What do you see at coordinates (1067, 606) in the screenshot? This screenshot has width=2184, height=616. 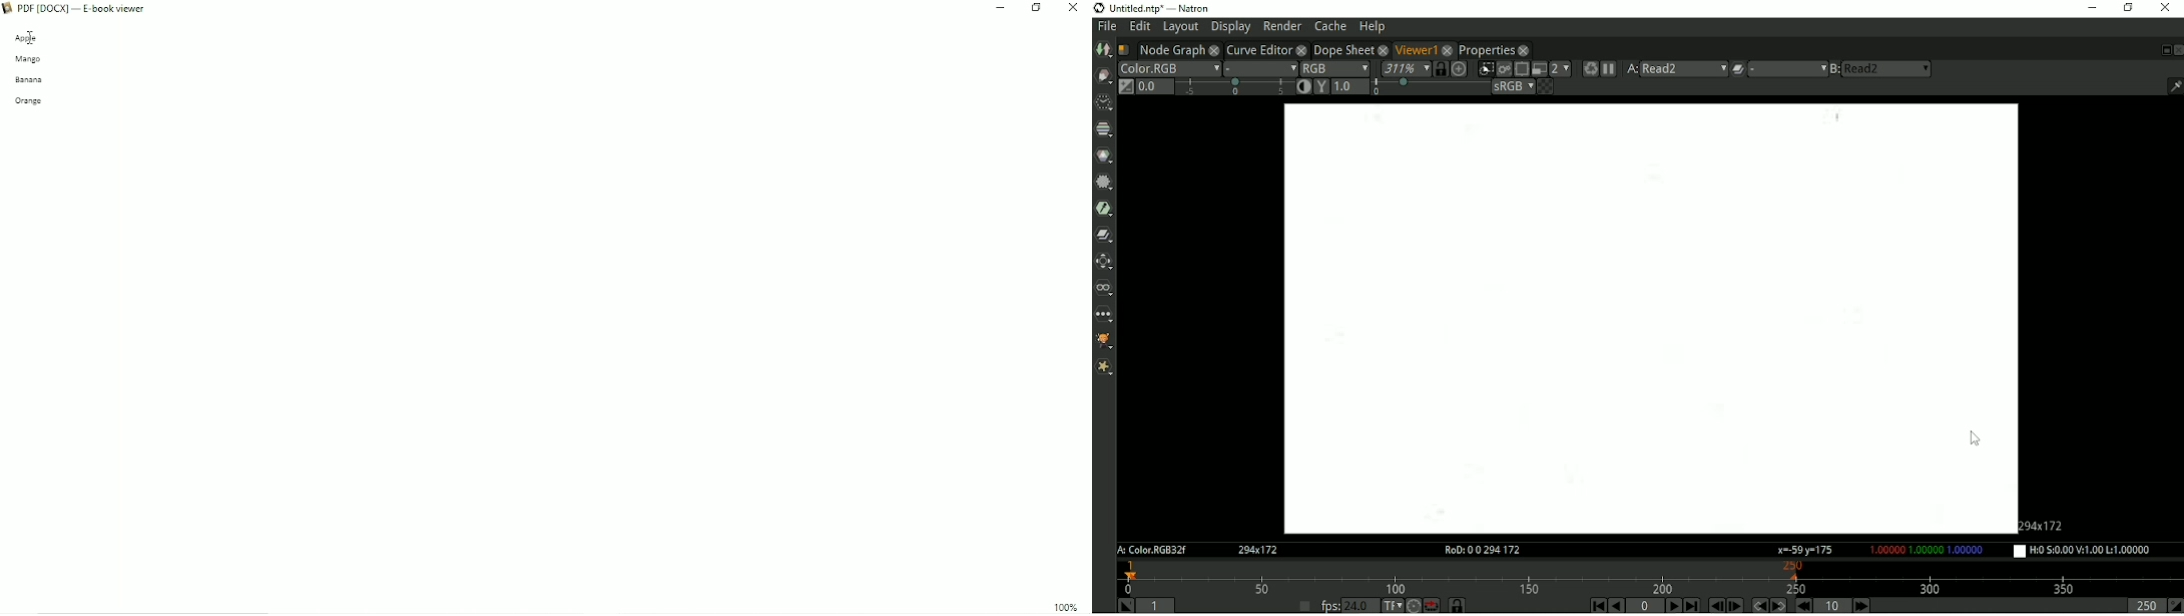 I see `100%` at bounding box center [1067, 606].